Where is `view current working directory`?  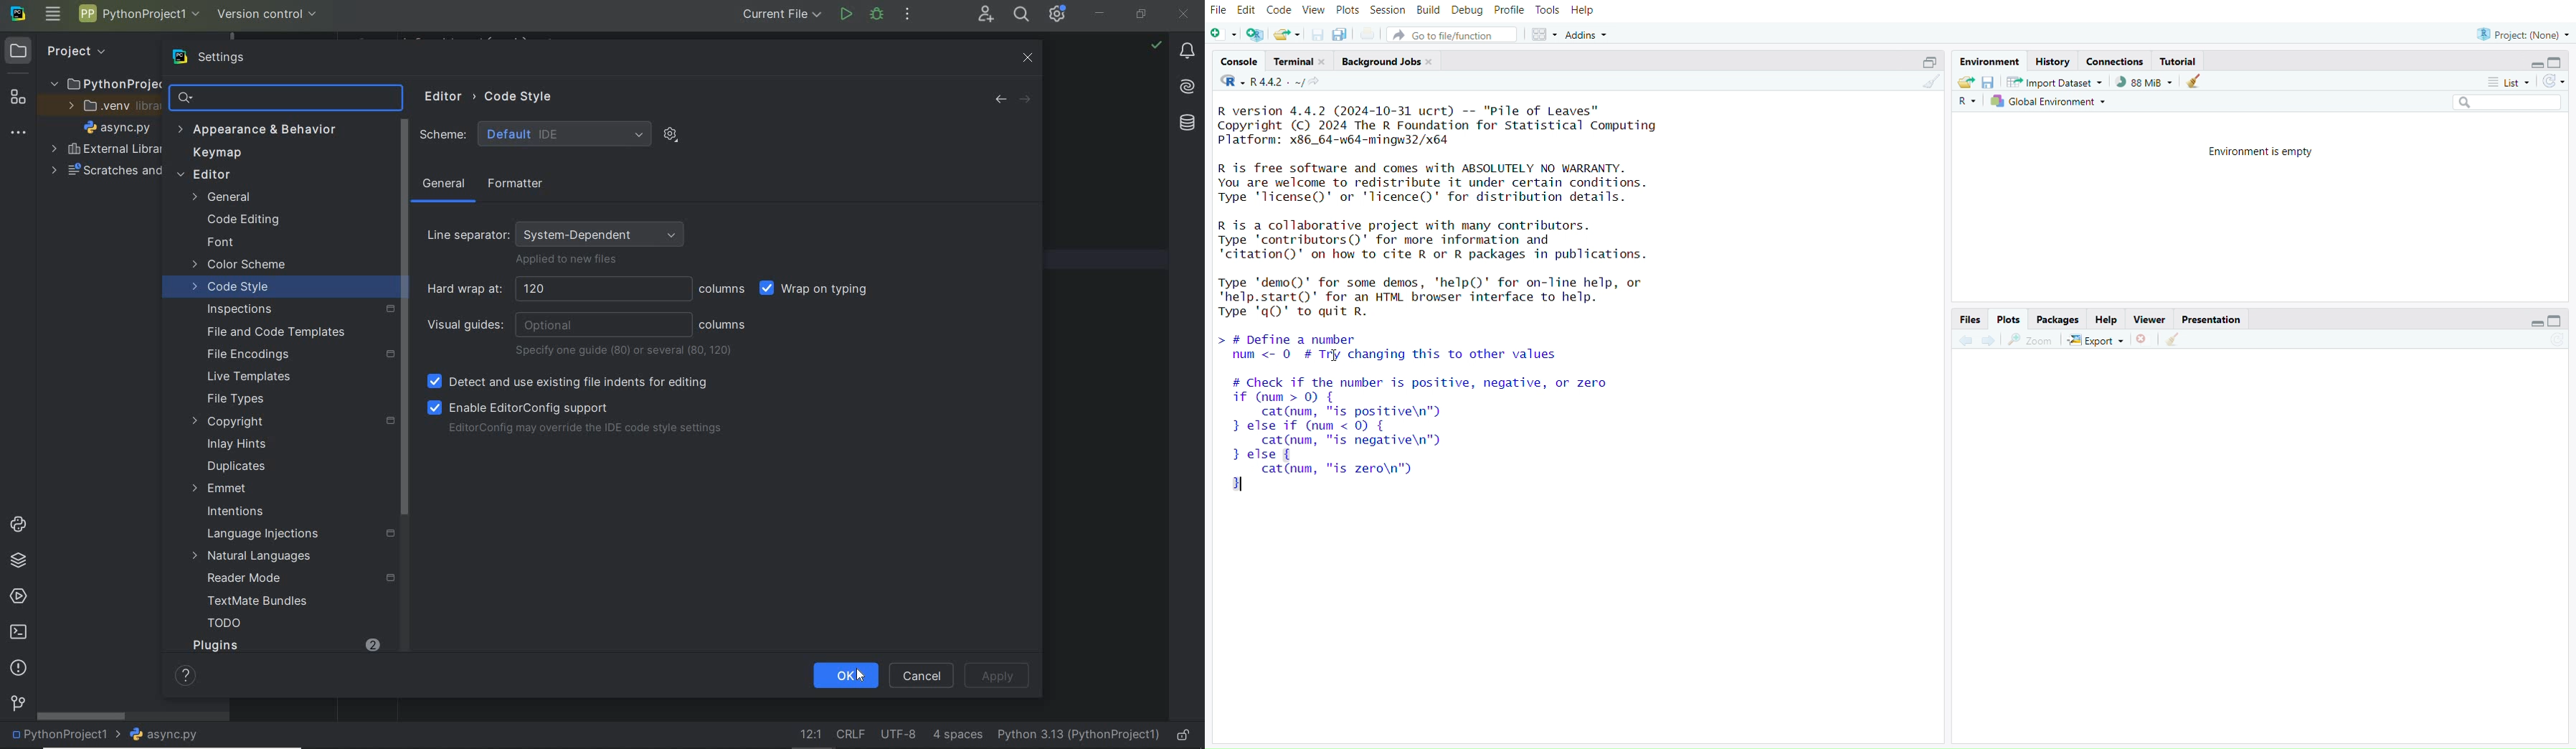
view current working directory is located at coordinates (1318, 82).